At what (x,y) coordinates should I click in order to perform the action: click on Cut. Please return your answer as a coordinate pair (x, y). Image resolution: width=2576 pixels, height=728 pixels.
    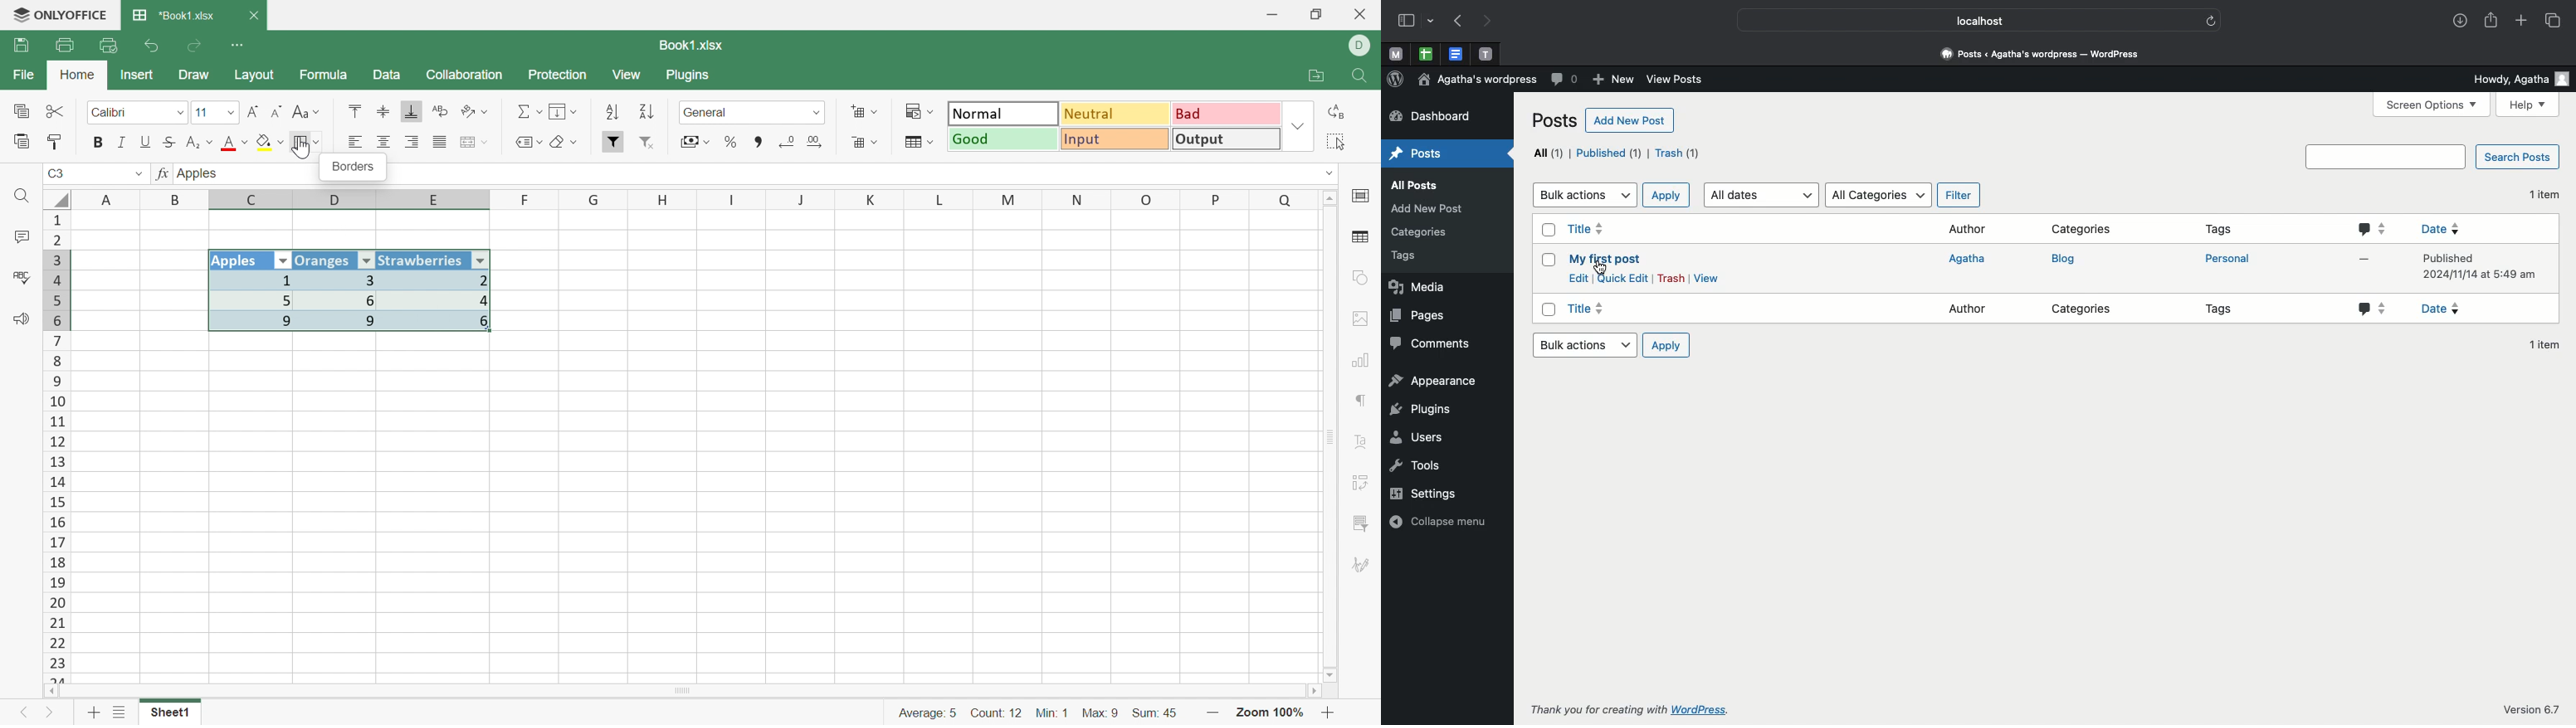
    Looking at the image, I should click on (55, 111).